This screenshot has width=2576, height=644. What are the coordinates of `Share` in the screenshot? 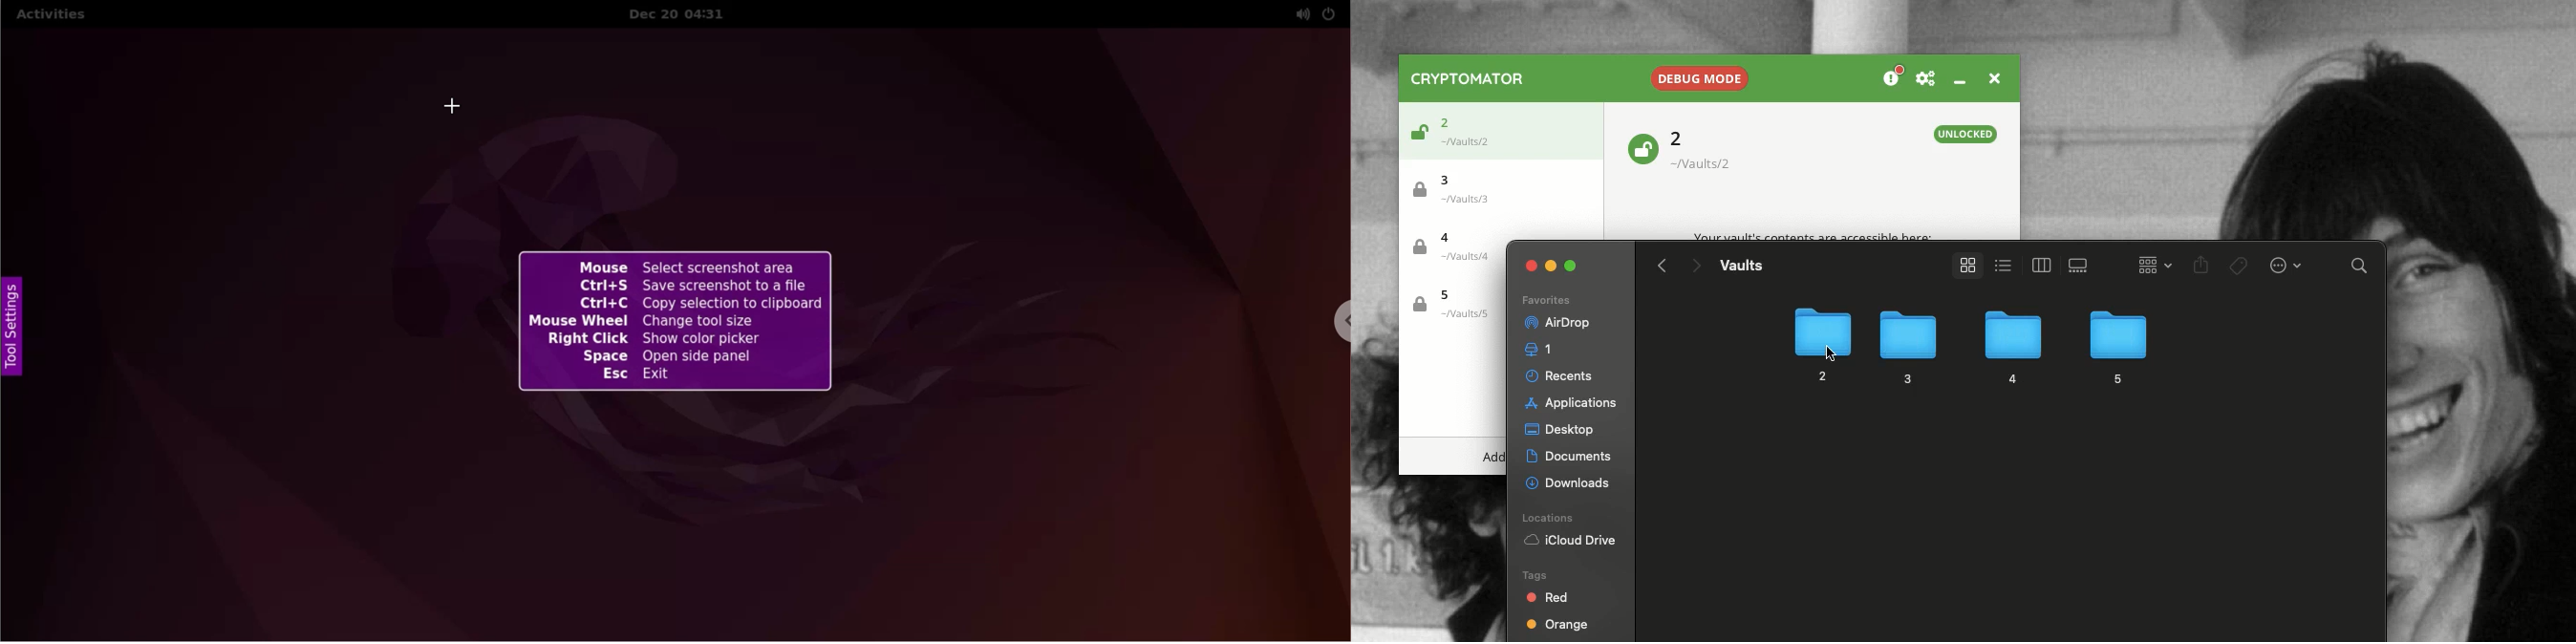 It's located at (2201, 267).